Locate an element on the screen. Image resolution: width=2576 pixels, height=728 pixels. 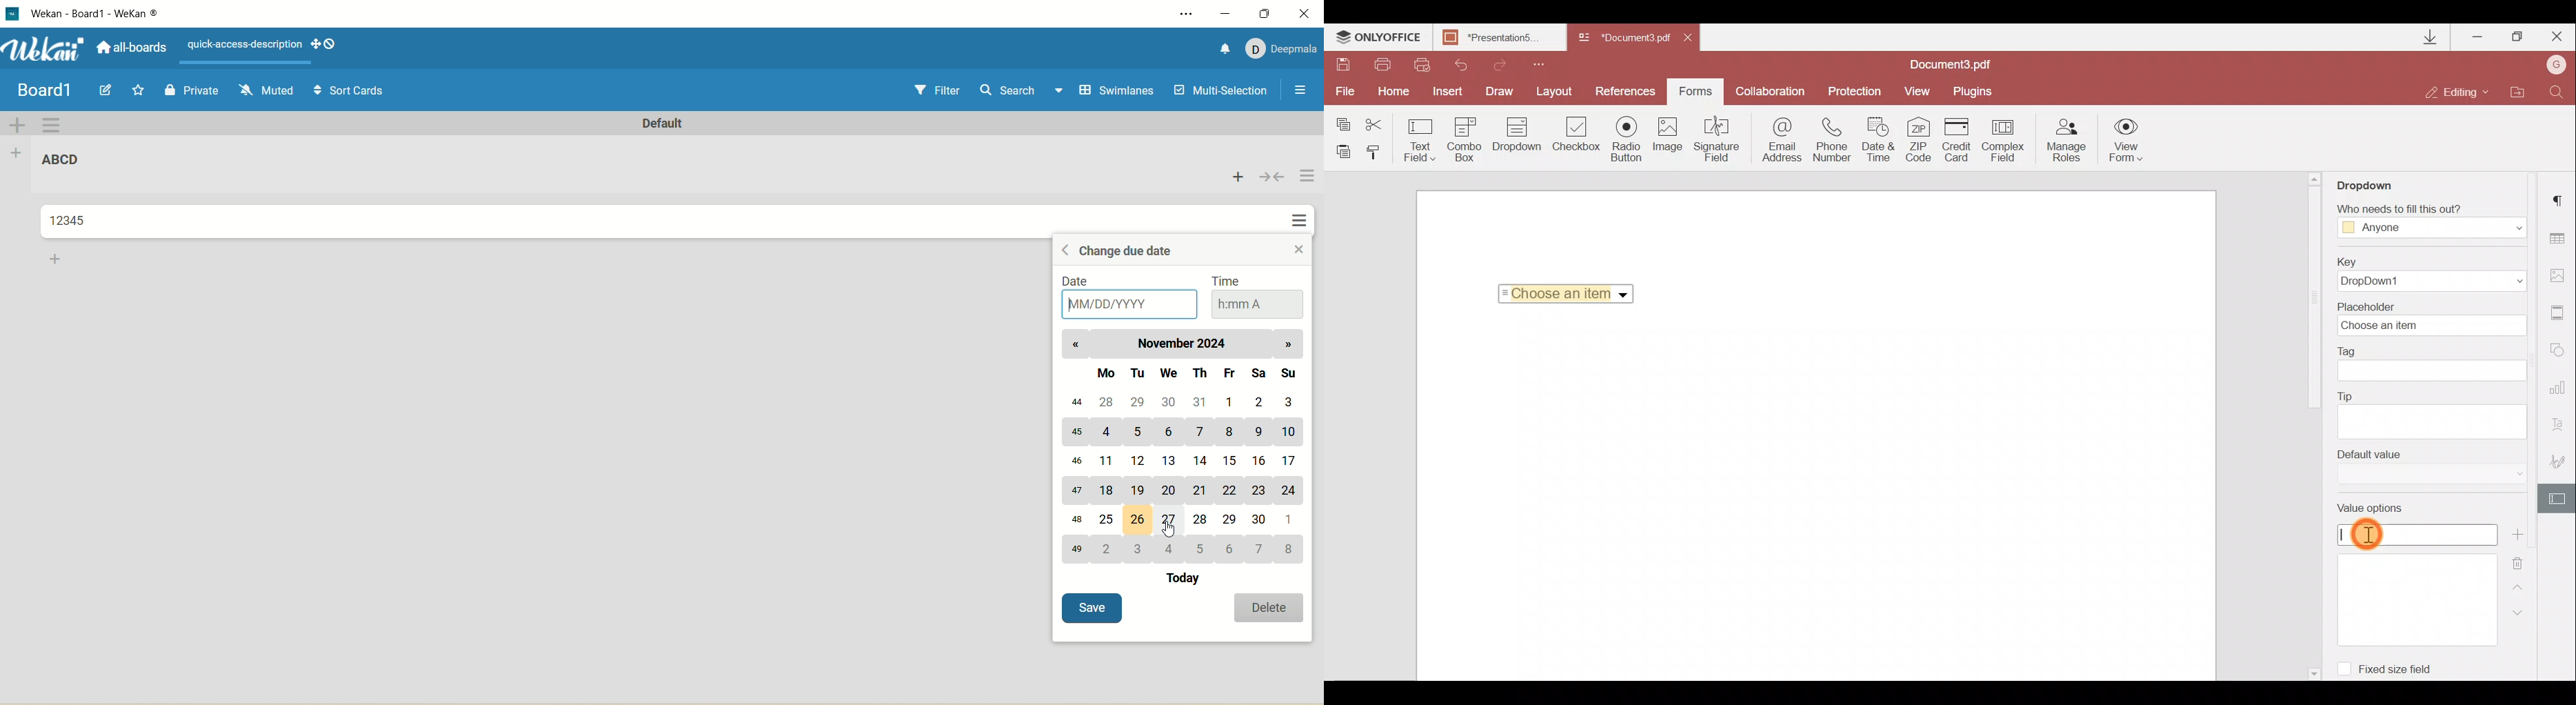
add list is located at coordinates (19, 156).